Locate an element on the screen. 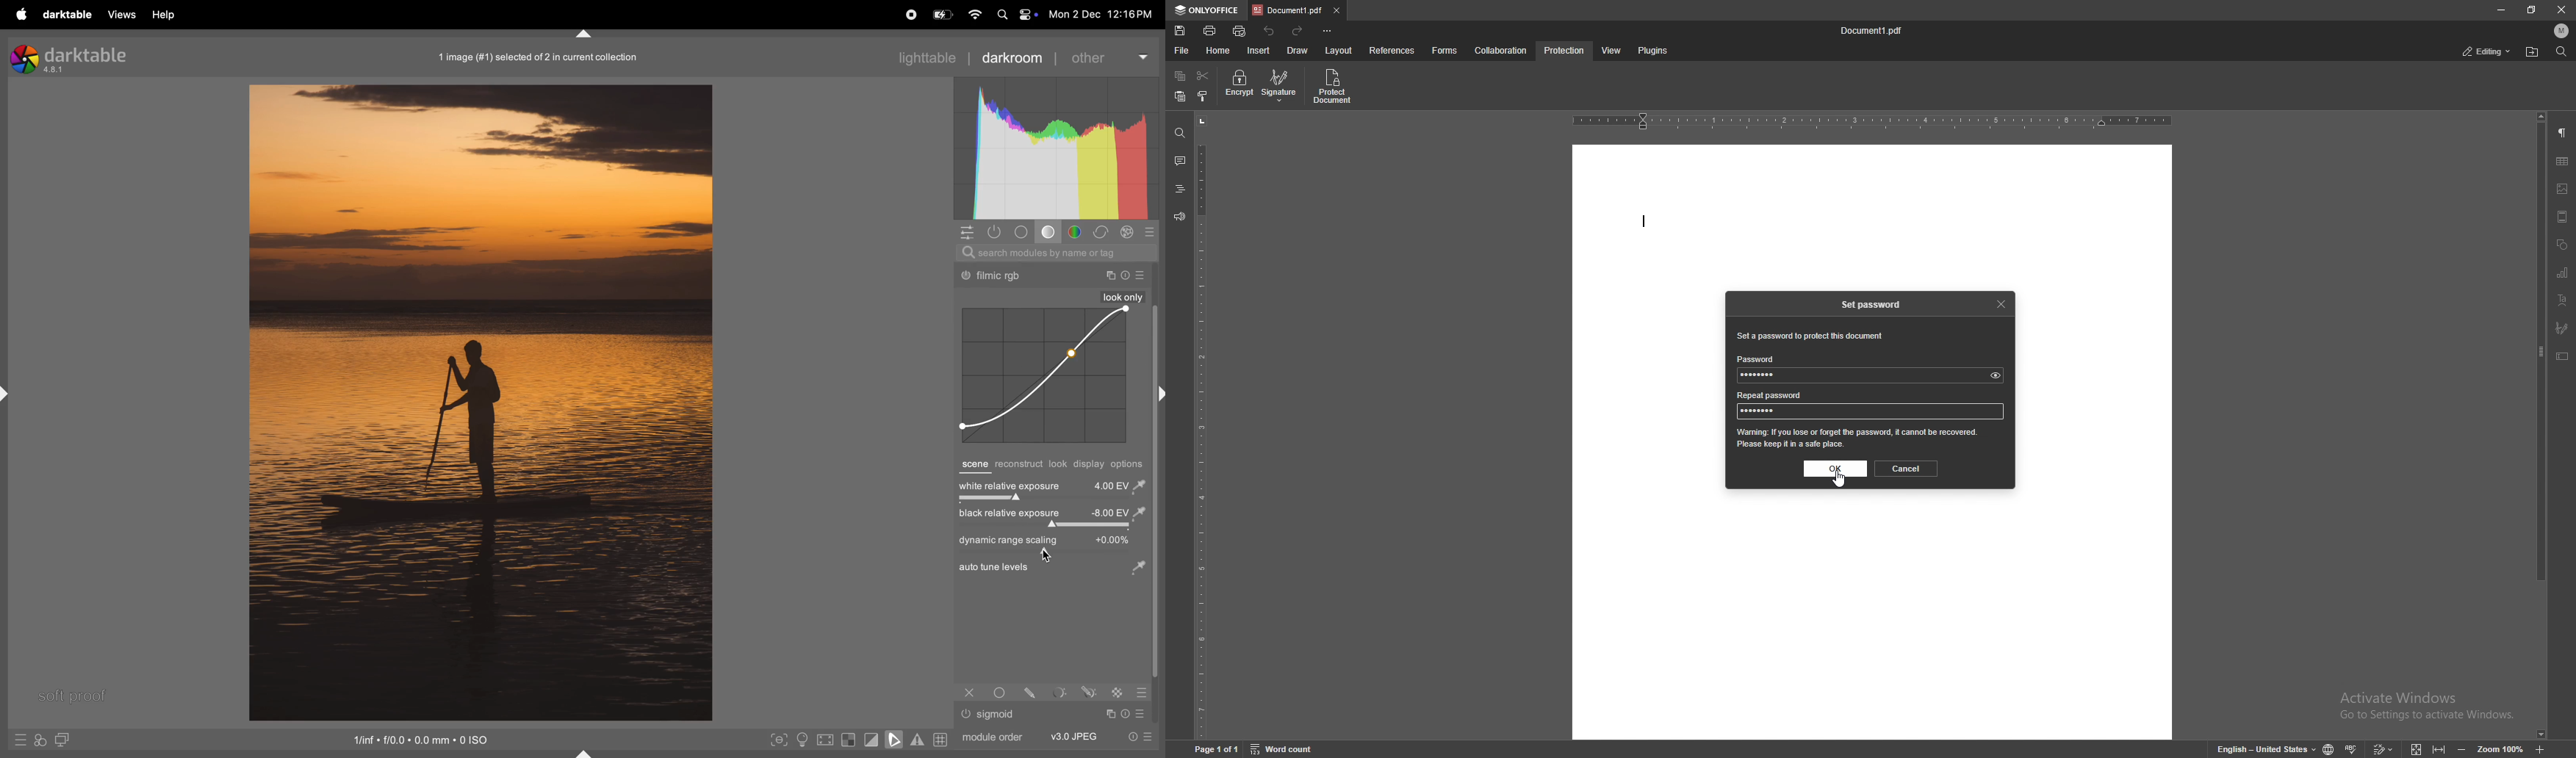 Image resolution: width=2576 pixels, height=784 pixels. chart is located at coordinates (2563, 272).